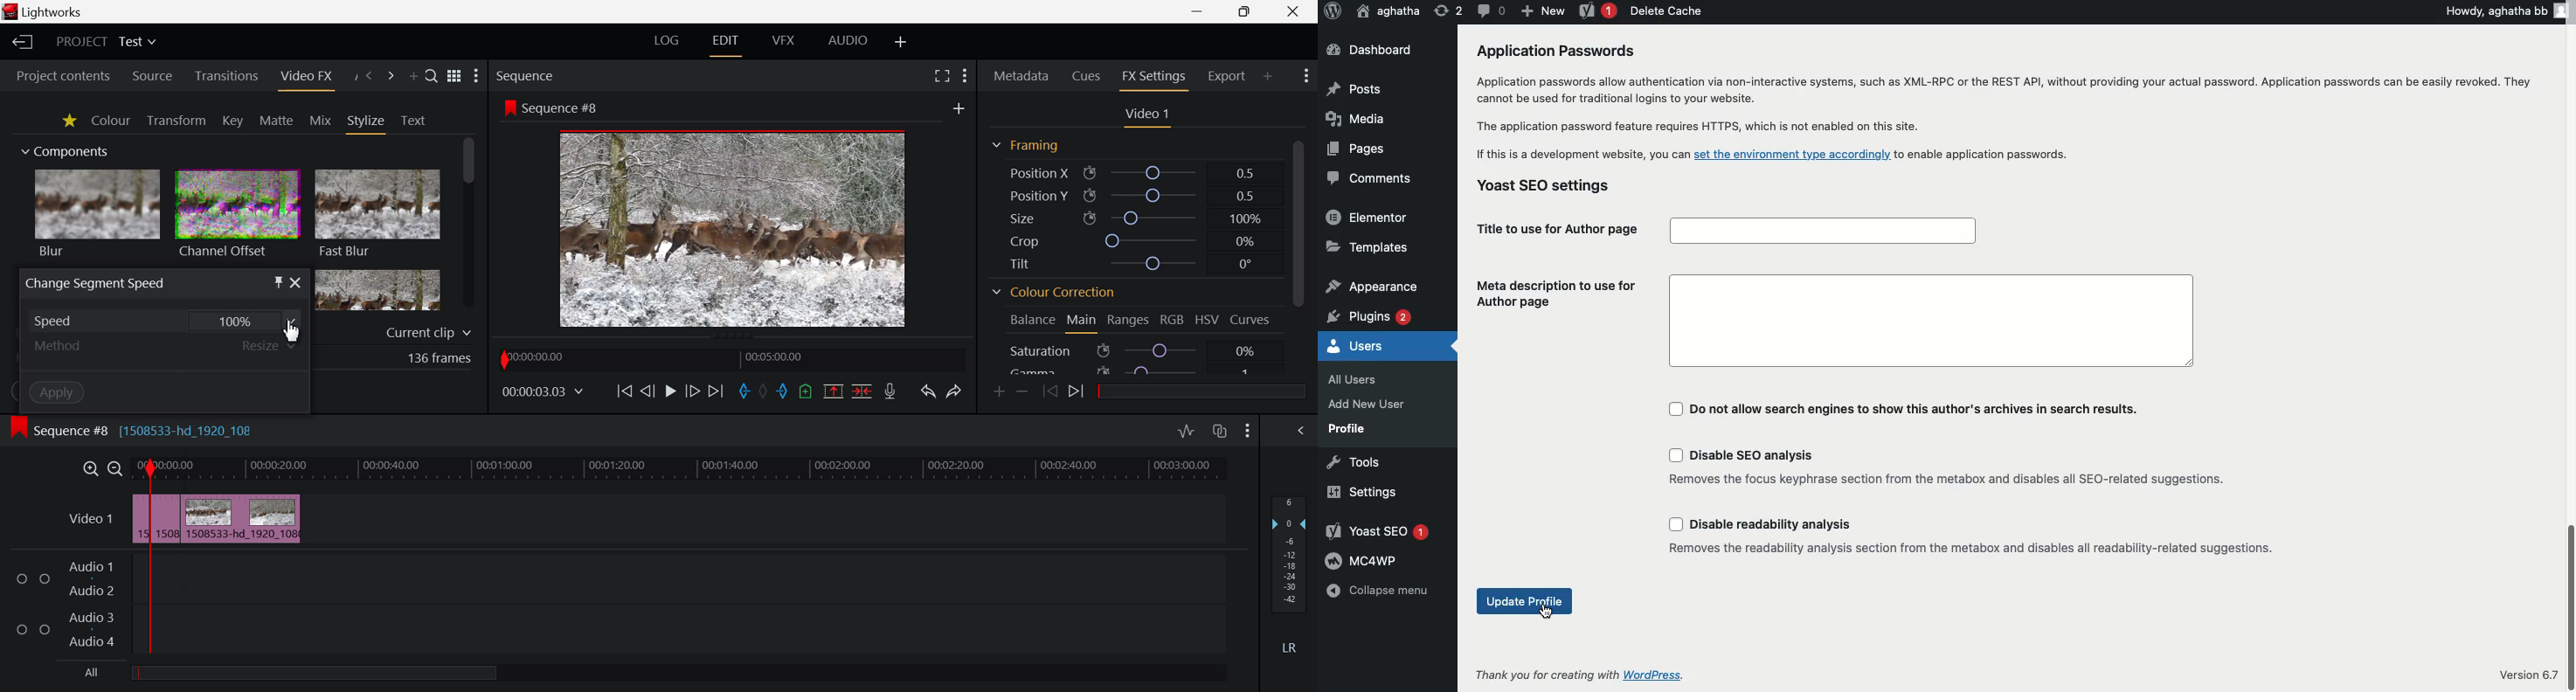 Image resolution: width=2576 pixels, height=700 pixels. What do you see at coordinates (683, 470) in the screenshot?
I see `Timeline Track` at bounding box center [683, 470].